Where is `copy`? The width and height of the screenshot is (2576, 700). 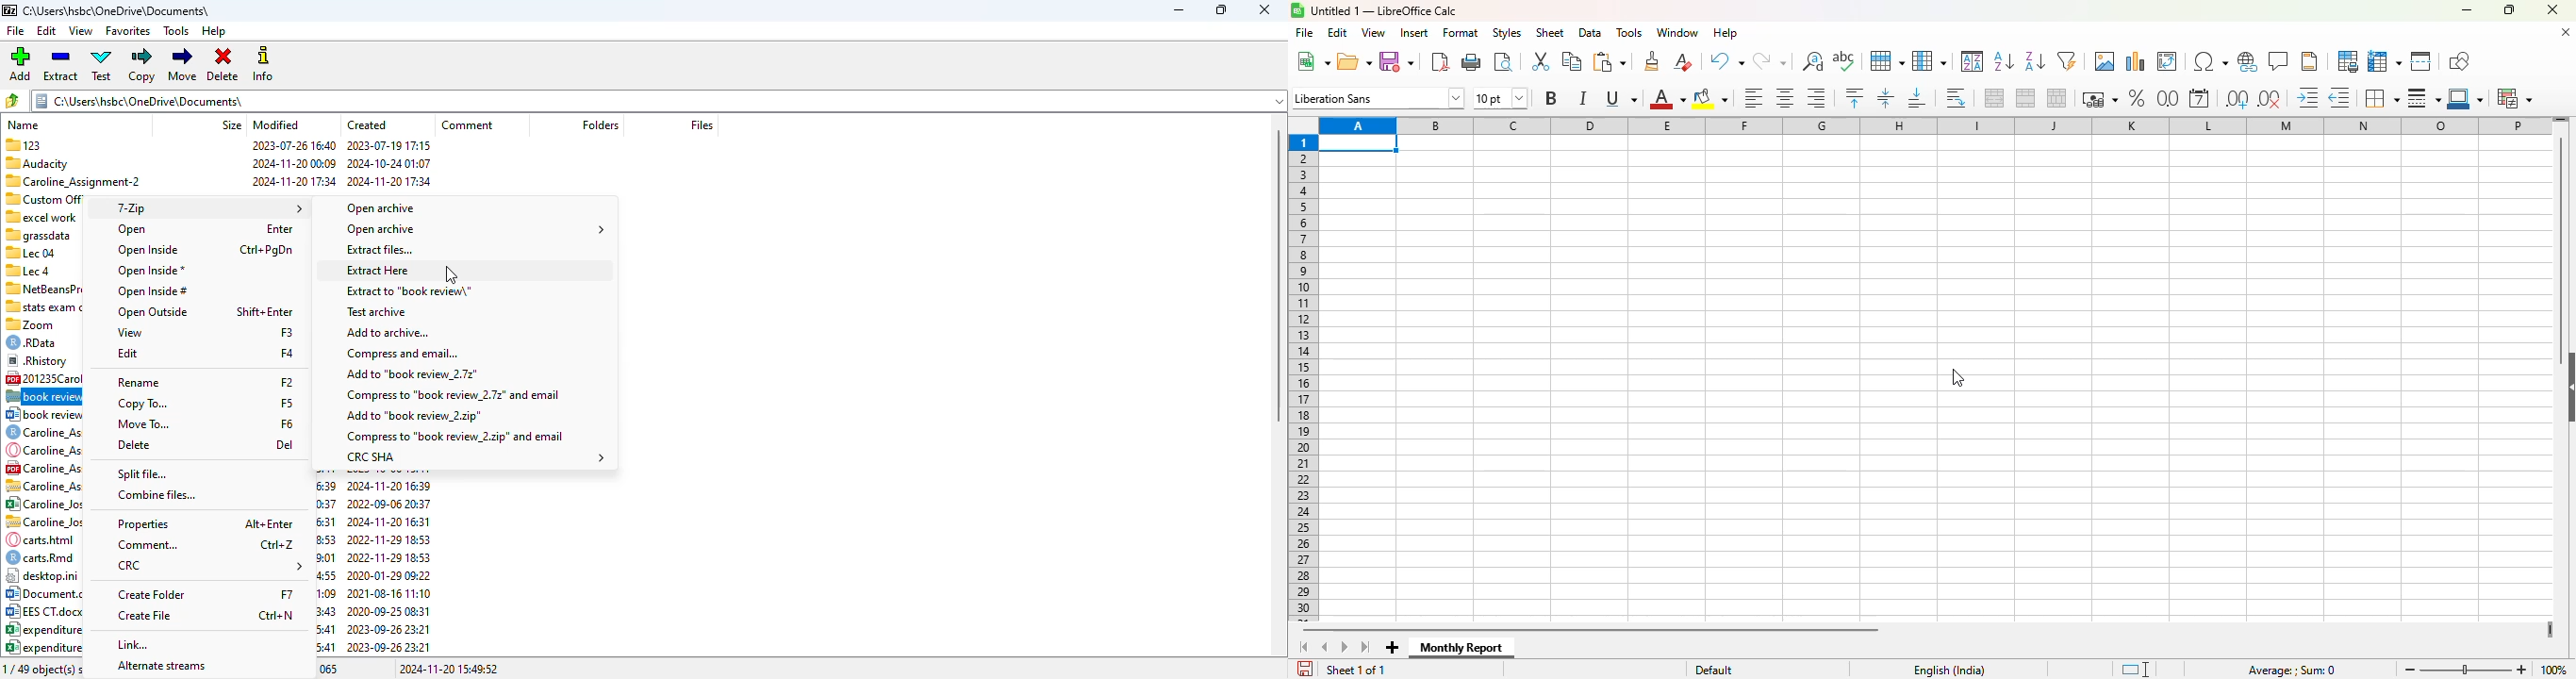 copy is located at coordinates (1572, 59).